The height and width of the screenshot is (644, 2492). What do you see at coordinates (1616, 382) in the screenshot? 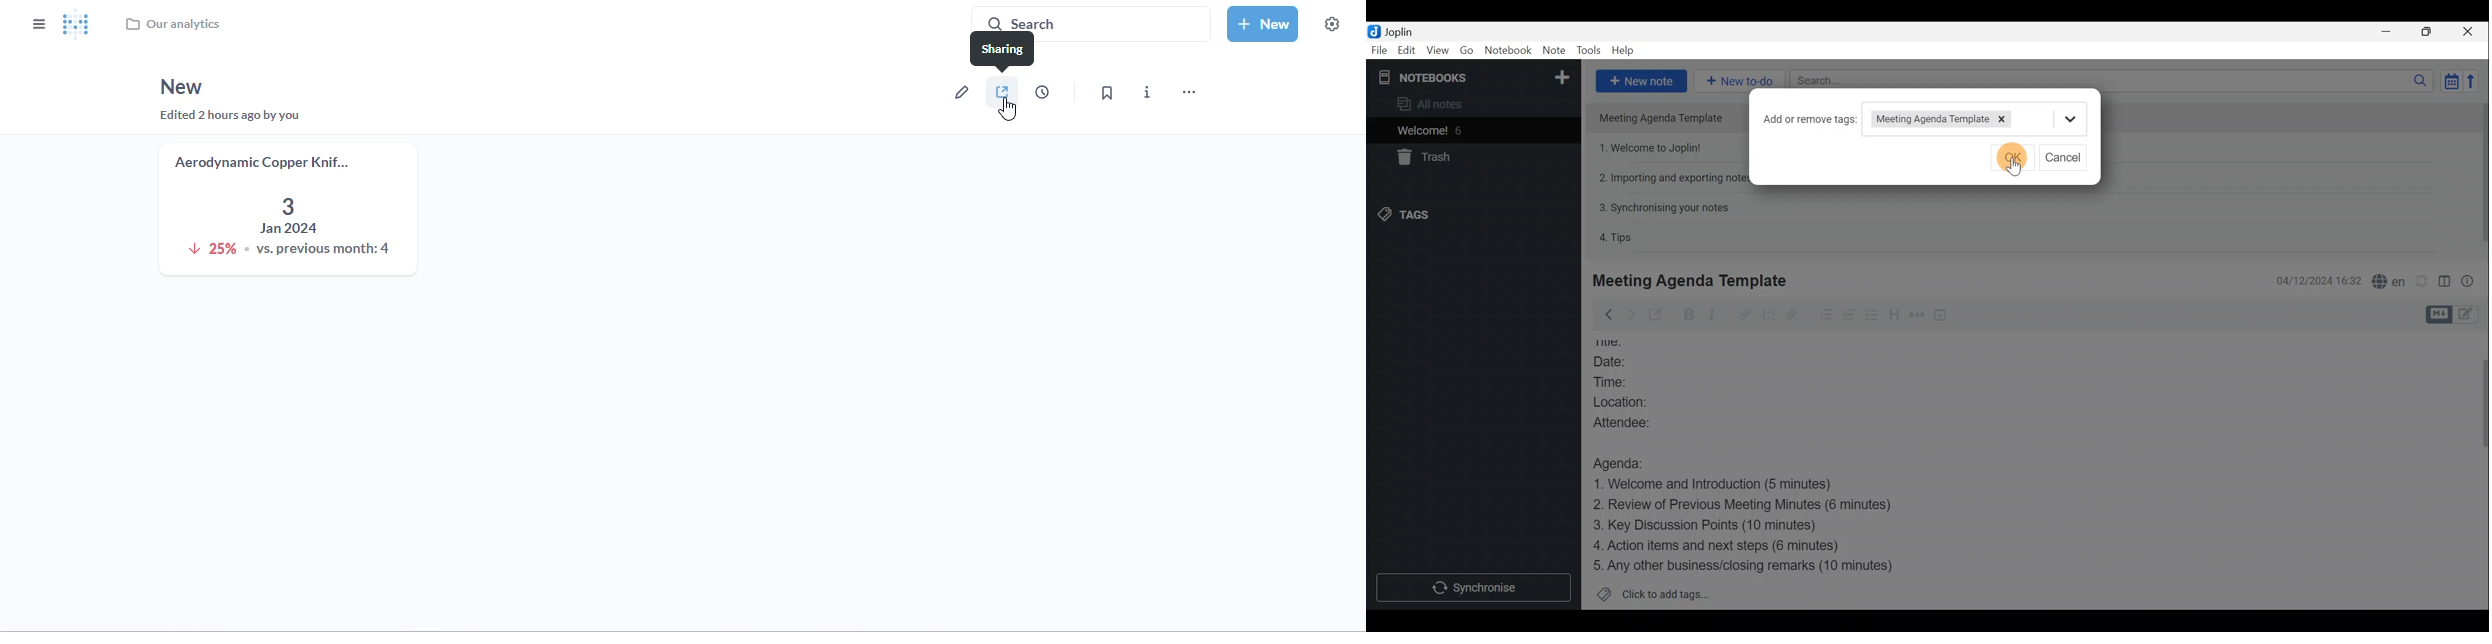
I see `Time:` at bounding box center [1616, 382].